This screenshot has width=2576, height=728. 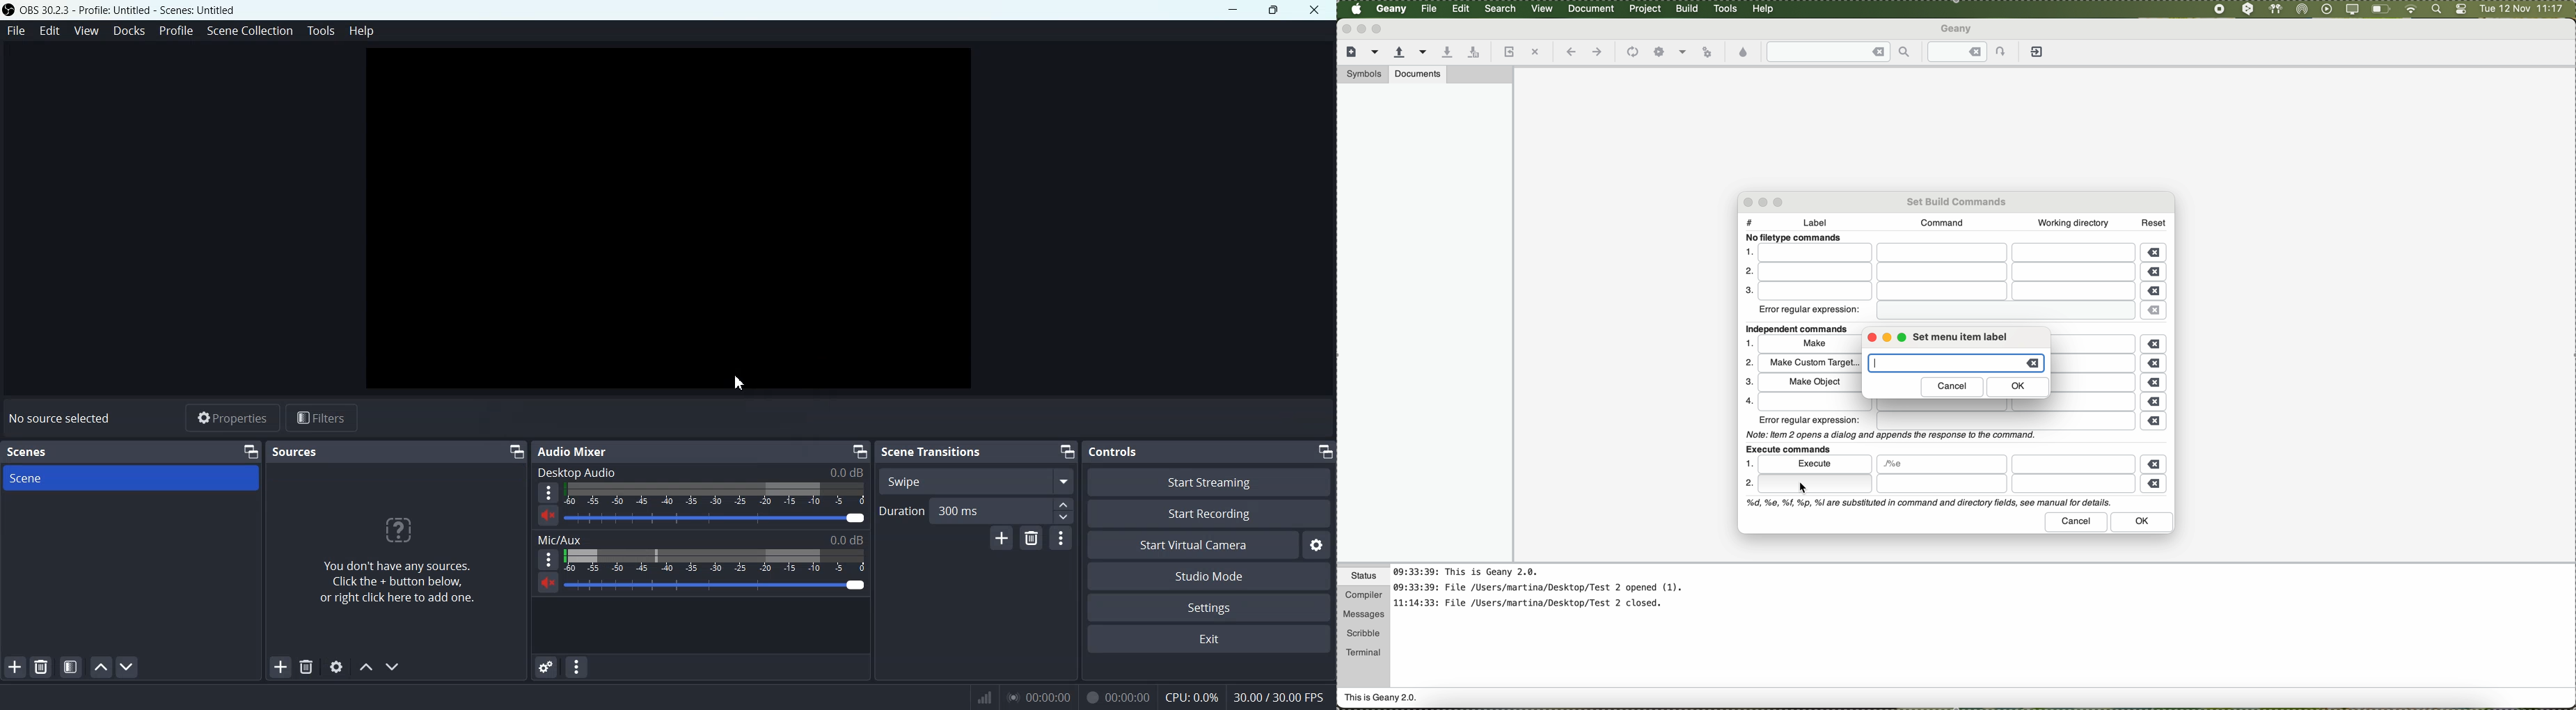 I want to click on File, so click(x=15, y=31).